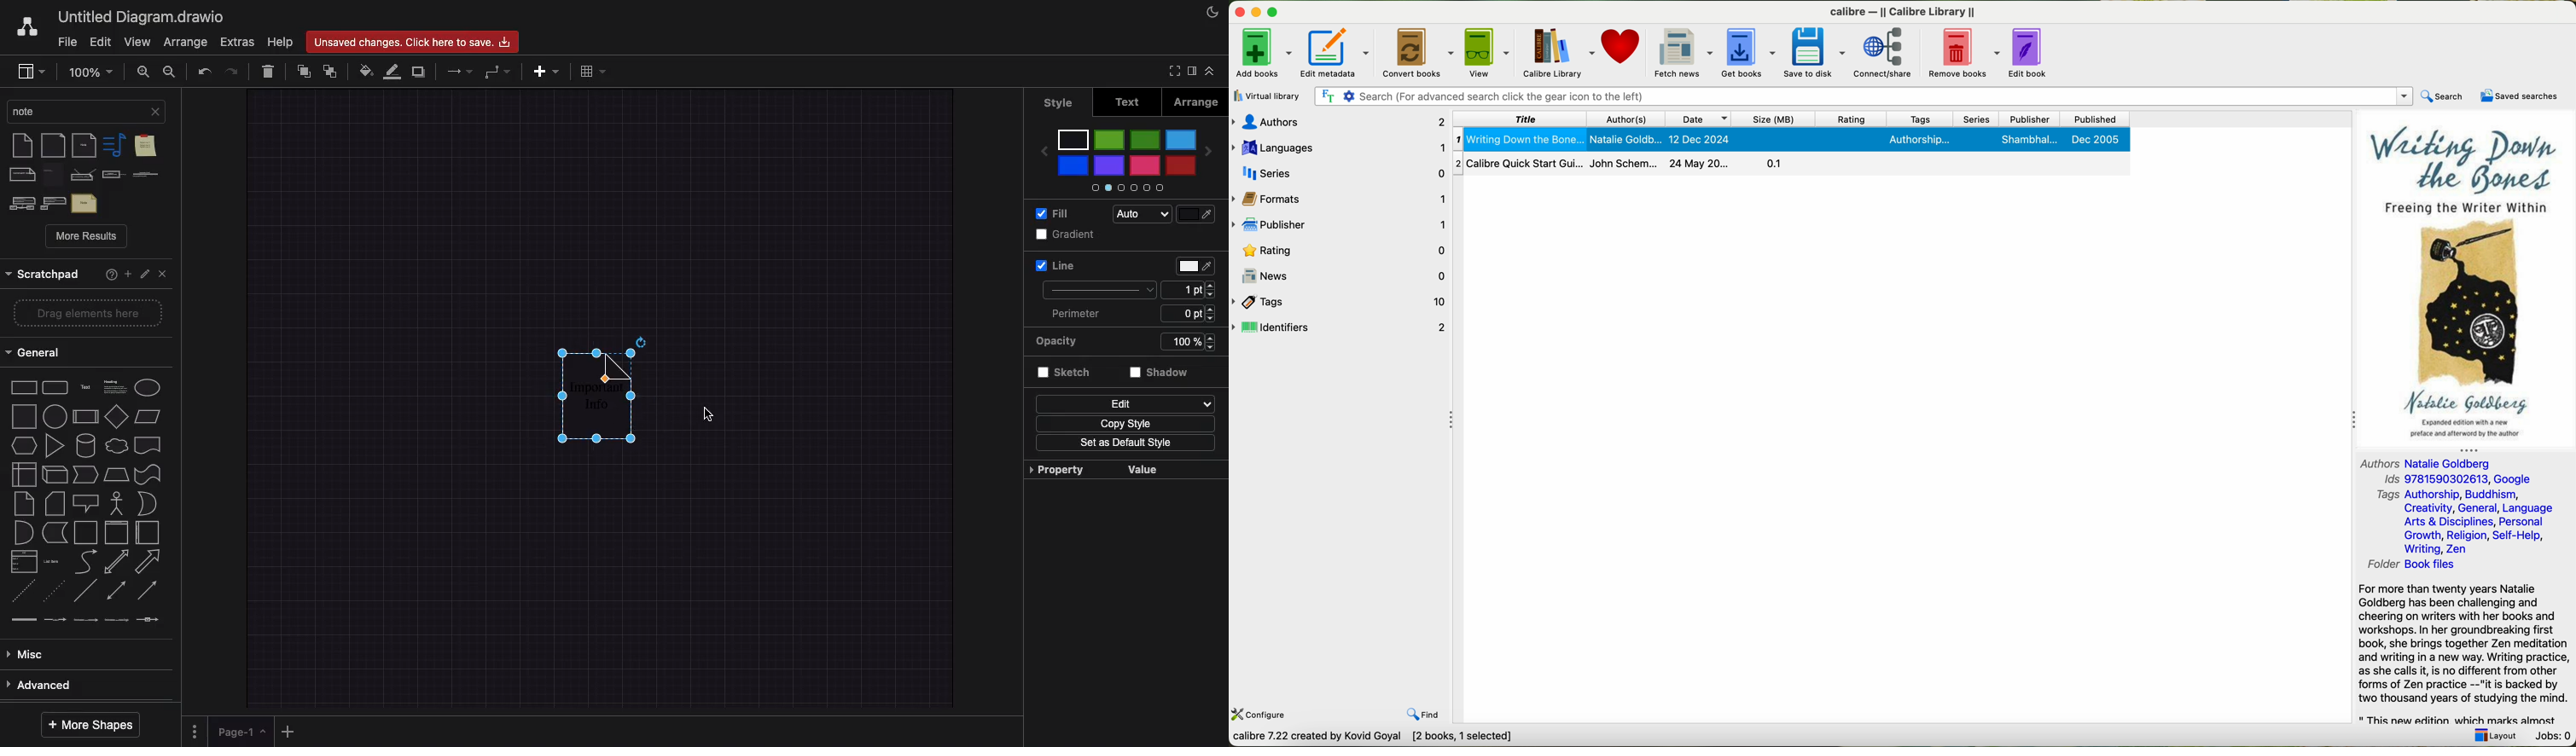 The width and height of the screenshot is (2576, 756). Describe the element at coordinates (85, 532) in the screenshot. I see `container` at that location.